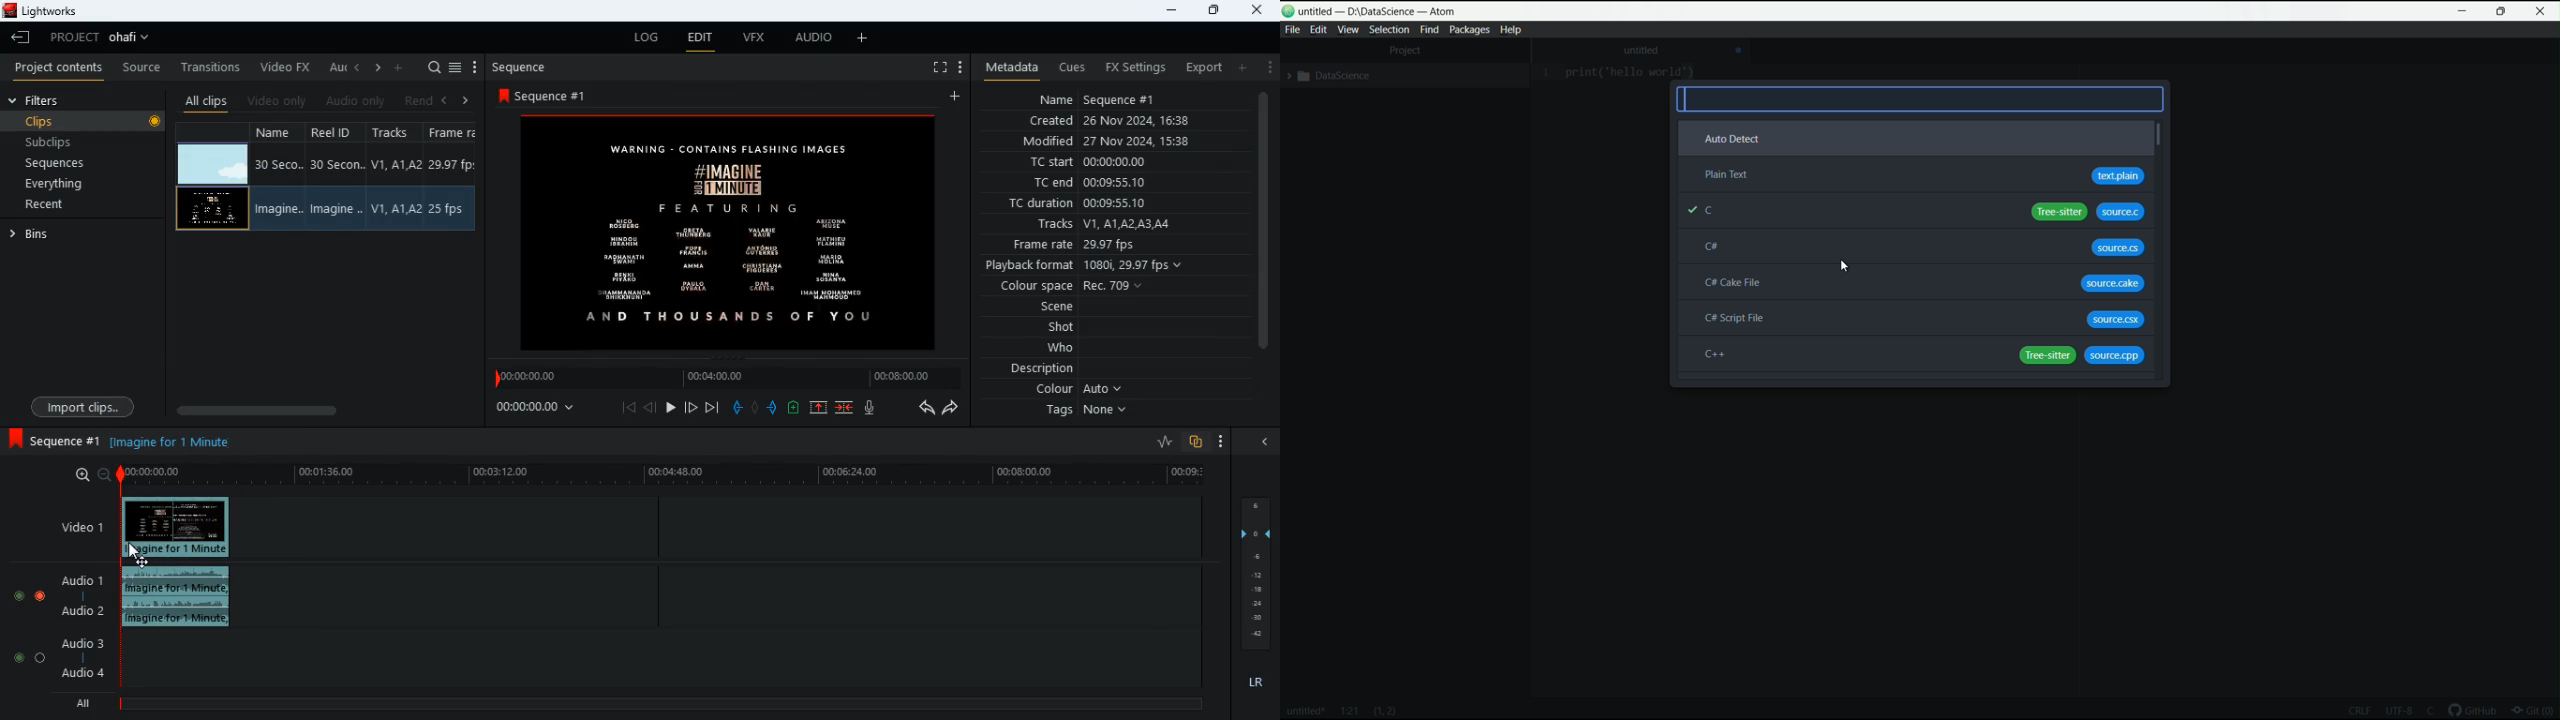 The height and width of the screenshot is (728, 2576). What do you see at coordinates (1210, 12) in the screenshot?
I see `maximize` at bounding box center [1210, 12].